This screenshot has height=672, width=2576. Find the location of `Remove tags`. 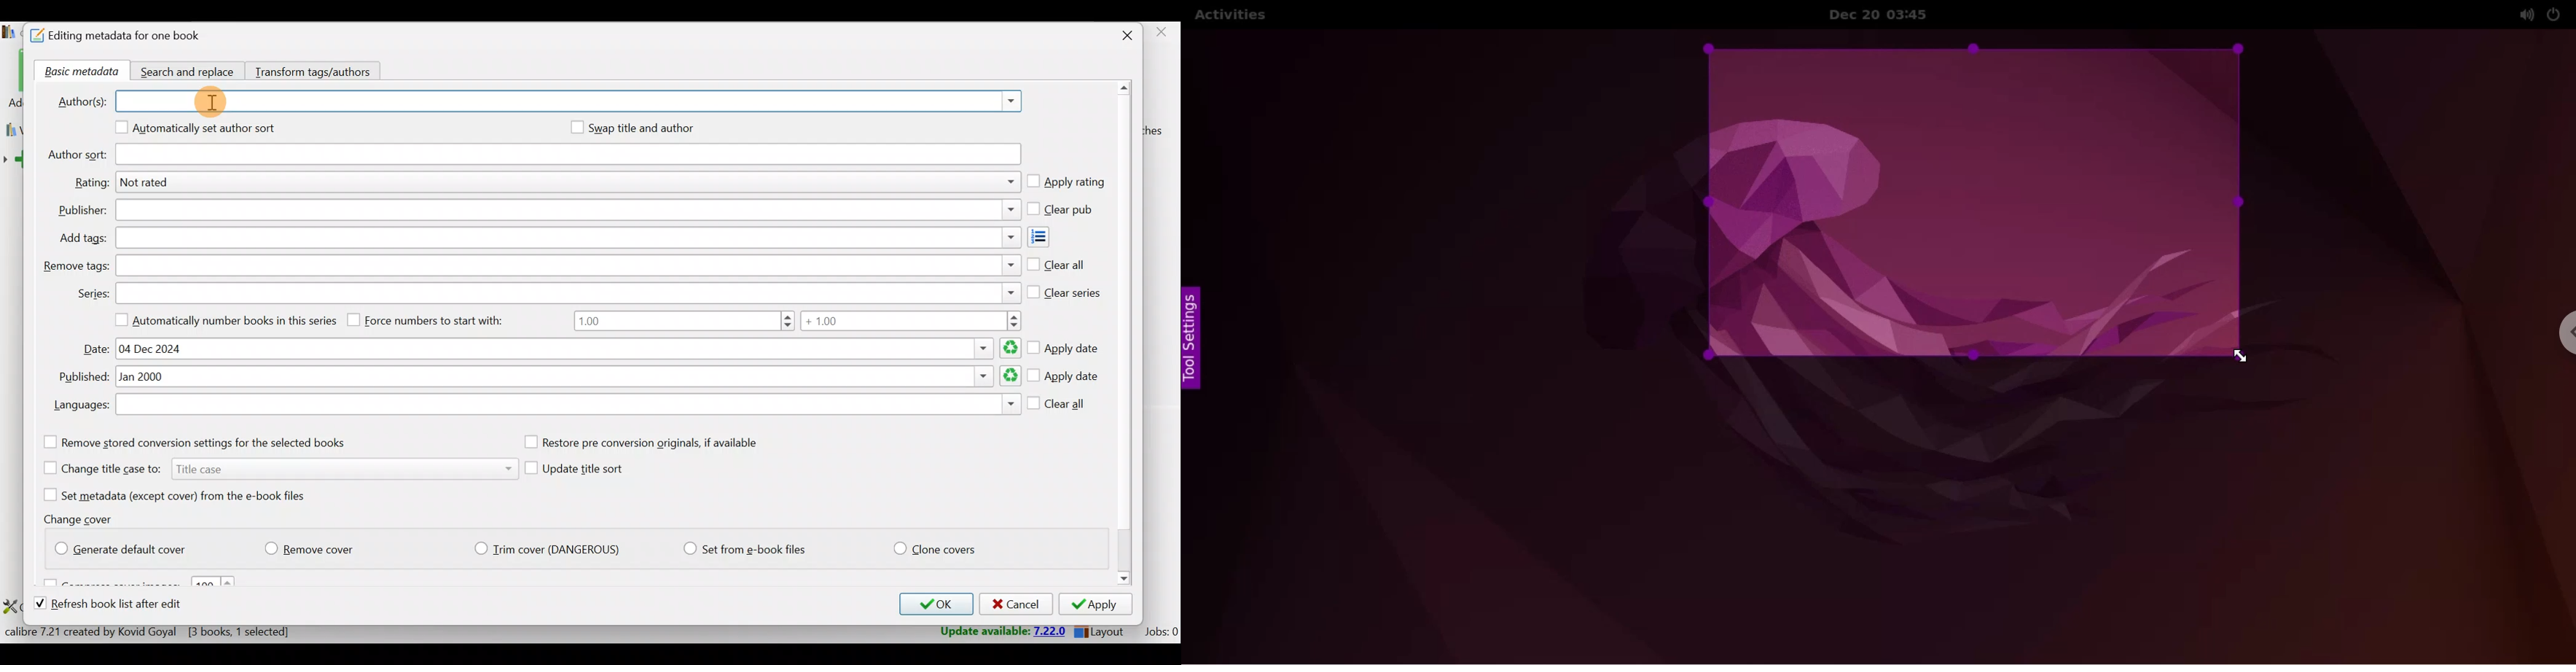

Remove tags is located at coordinates (567, 265).